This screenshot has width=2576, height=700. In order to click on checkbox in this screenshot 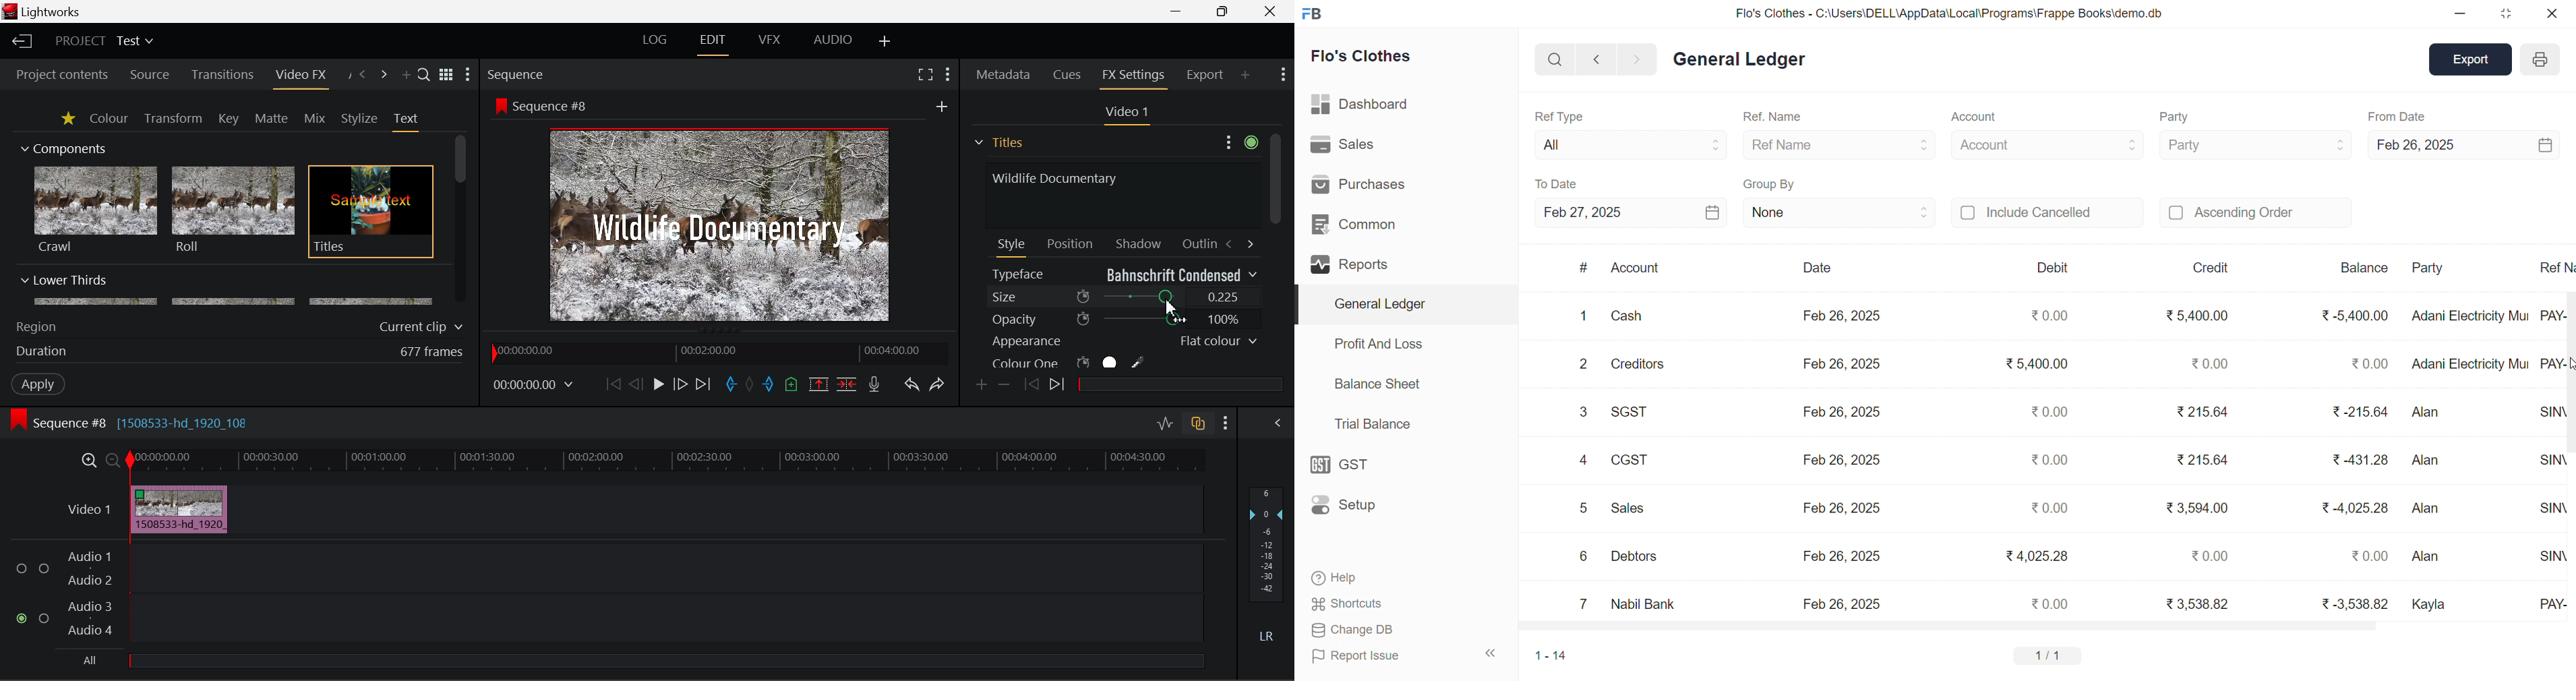, I will do `click(47, 619)`.